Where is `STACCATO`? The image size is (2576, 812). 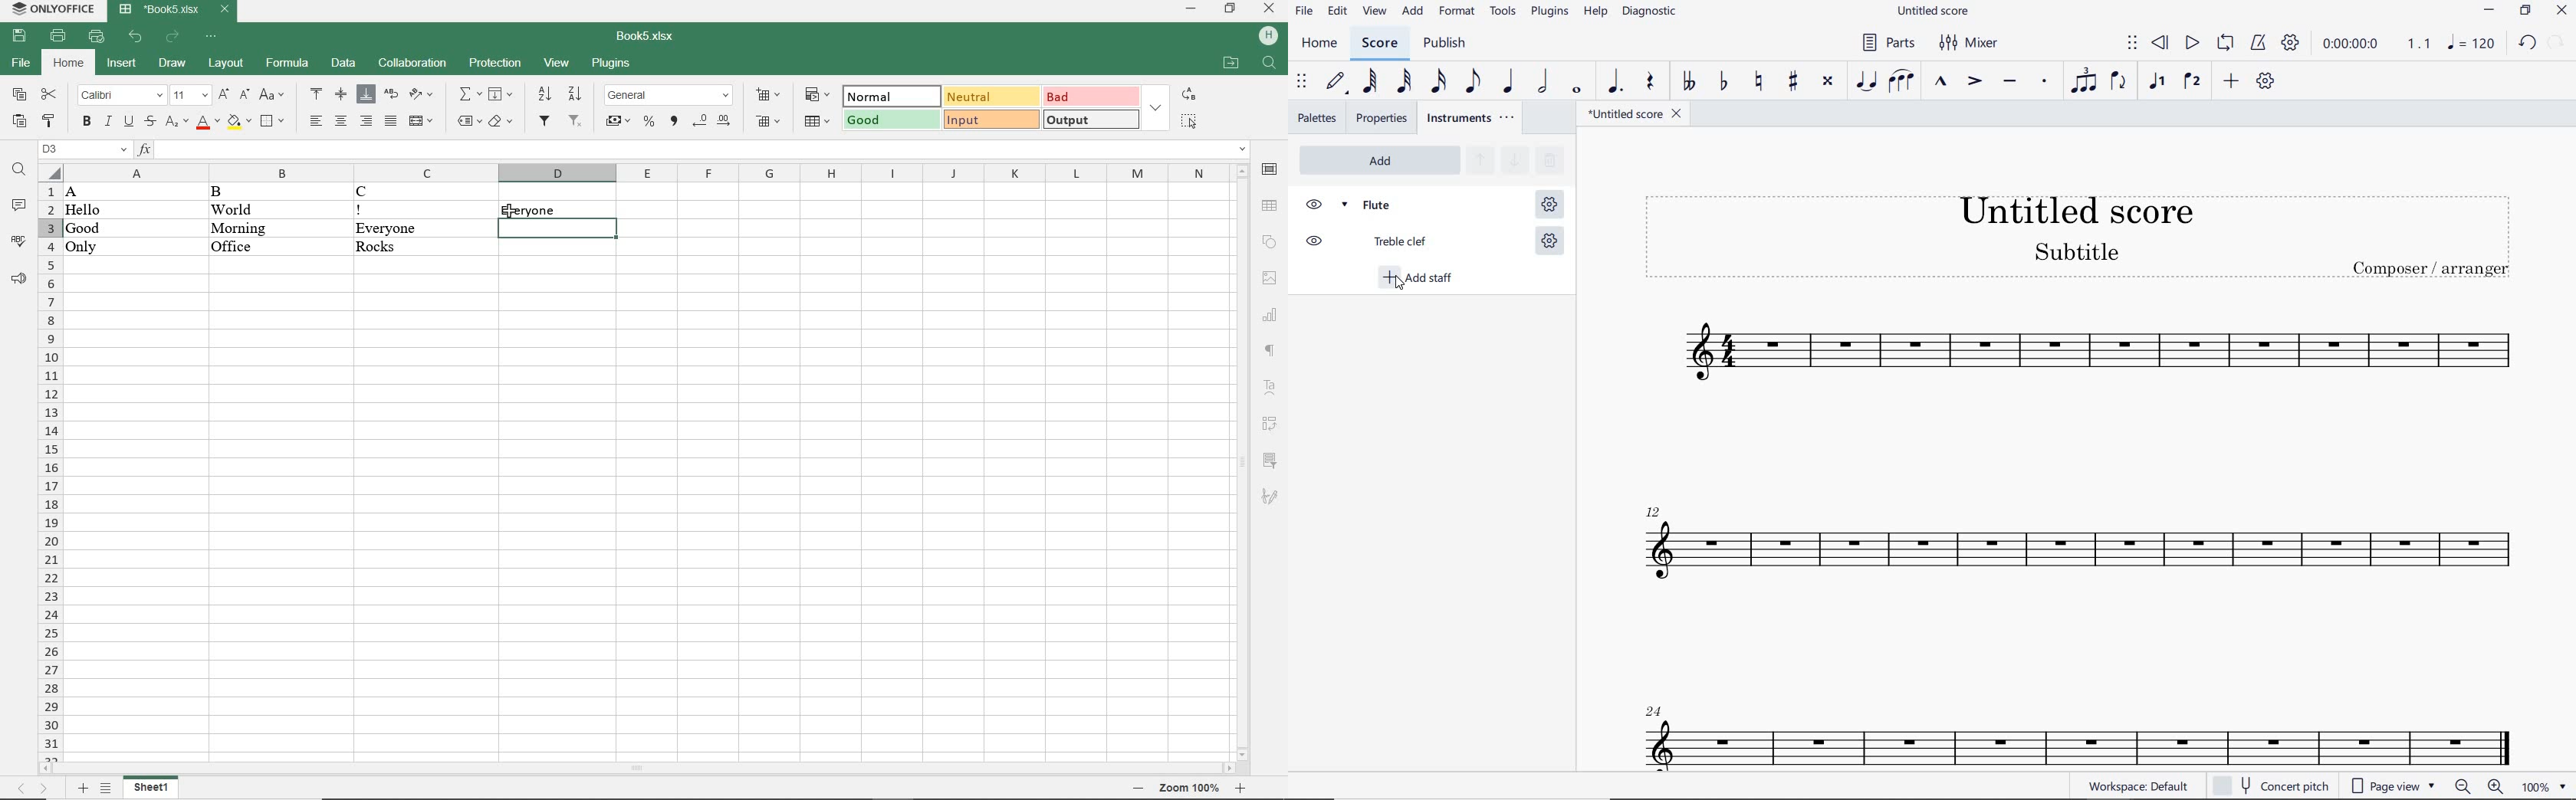
STACCATO is located at coordinates (2042, 81).